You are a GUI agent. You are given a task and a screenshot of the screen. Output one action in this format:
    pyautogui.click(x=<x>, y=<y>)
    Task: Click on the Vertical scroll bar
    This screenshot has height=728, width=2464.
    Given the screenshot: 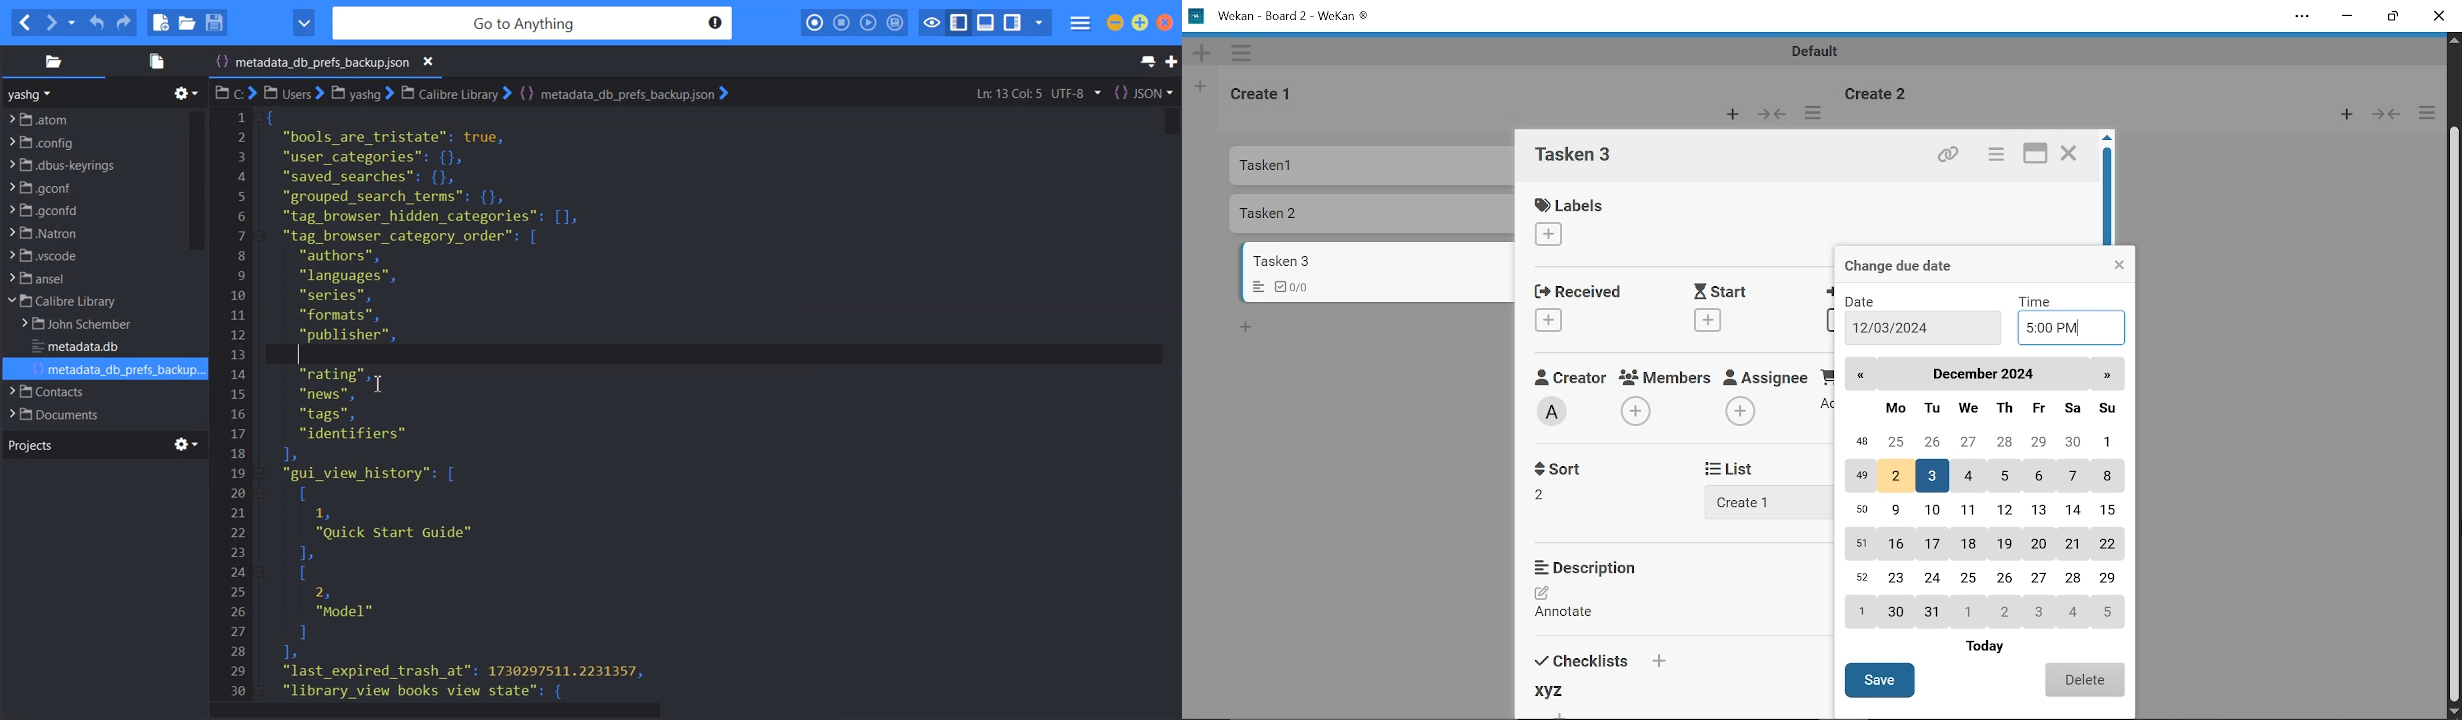 What is the action you would take?
    pyautogui.click(x=1169, y=403)
    